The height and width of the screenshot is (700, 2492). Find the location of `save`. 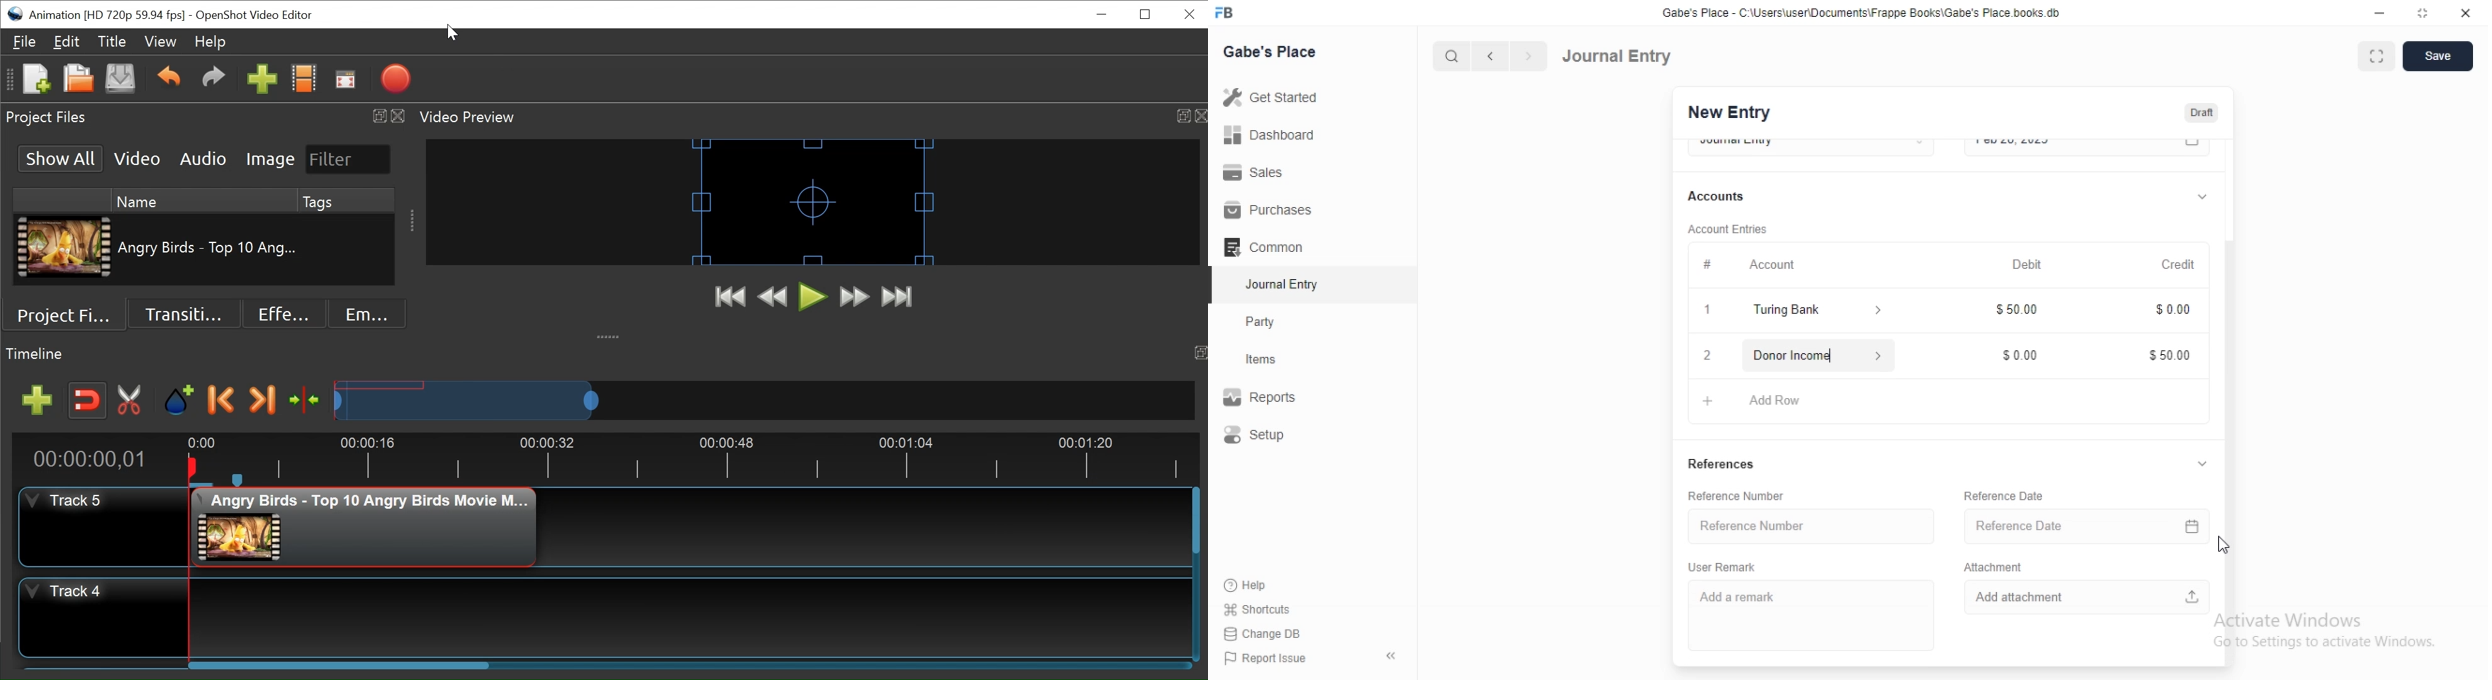

save is located at coordinates (2440, 56).